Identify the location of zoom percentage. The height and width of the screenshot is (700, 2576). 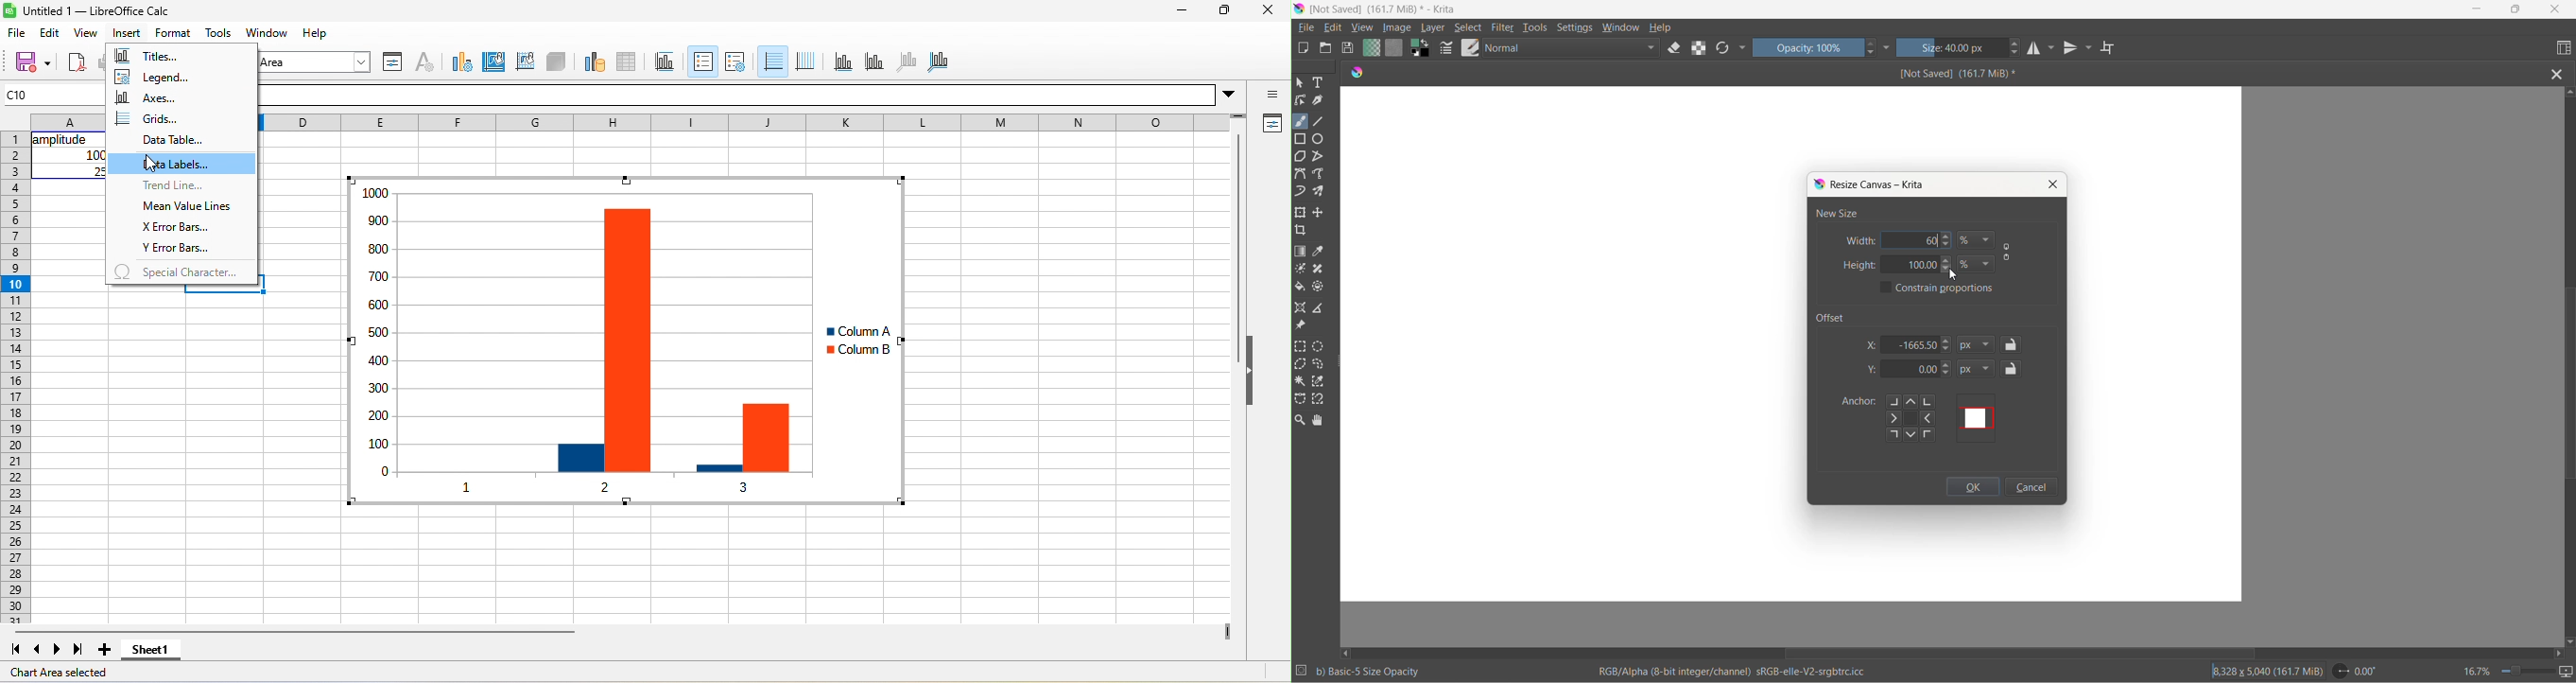
(2476, 670).